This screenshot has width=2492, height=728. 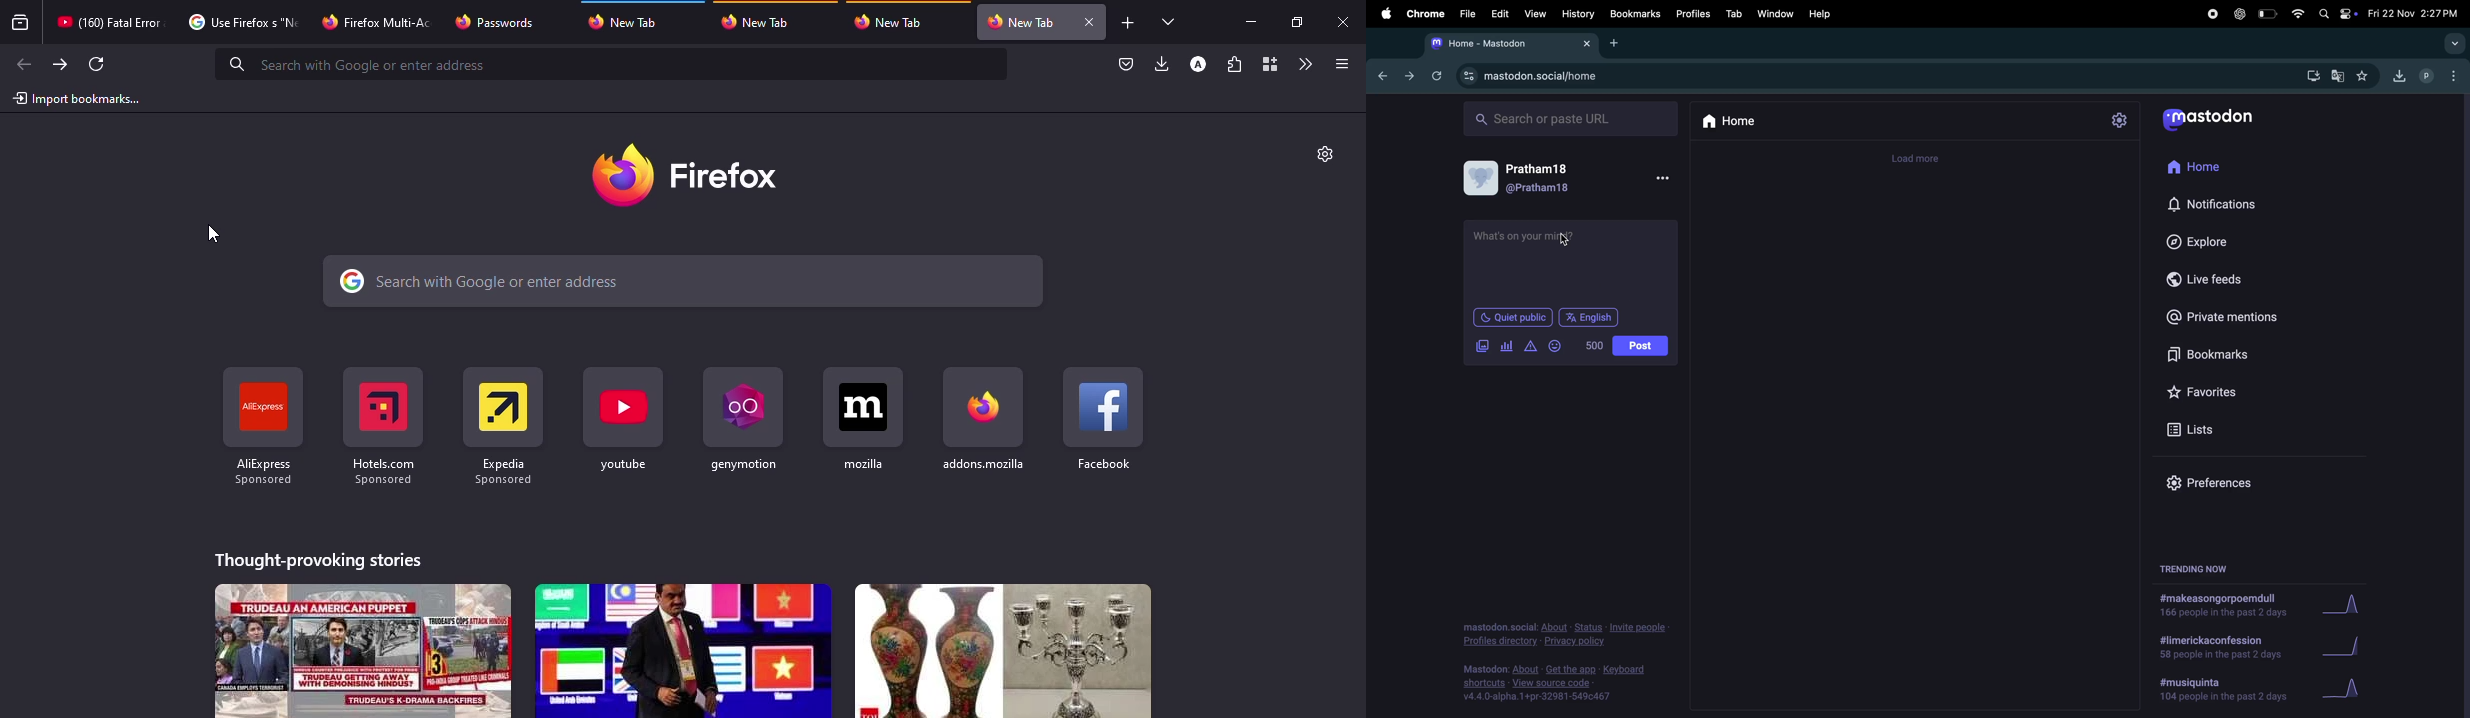 I want to click on stories, so click(x=1004, y=651).